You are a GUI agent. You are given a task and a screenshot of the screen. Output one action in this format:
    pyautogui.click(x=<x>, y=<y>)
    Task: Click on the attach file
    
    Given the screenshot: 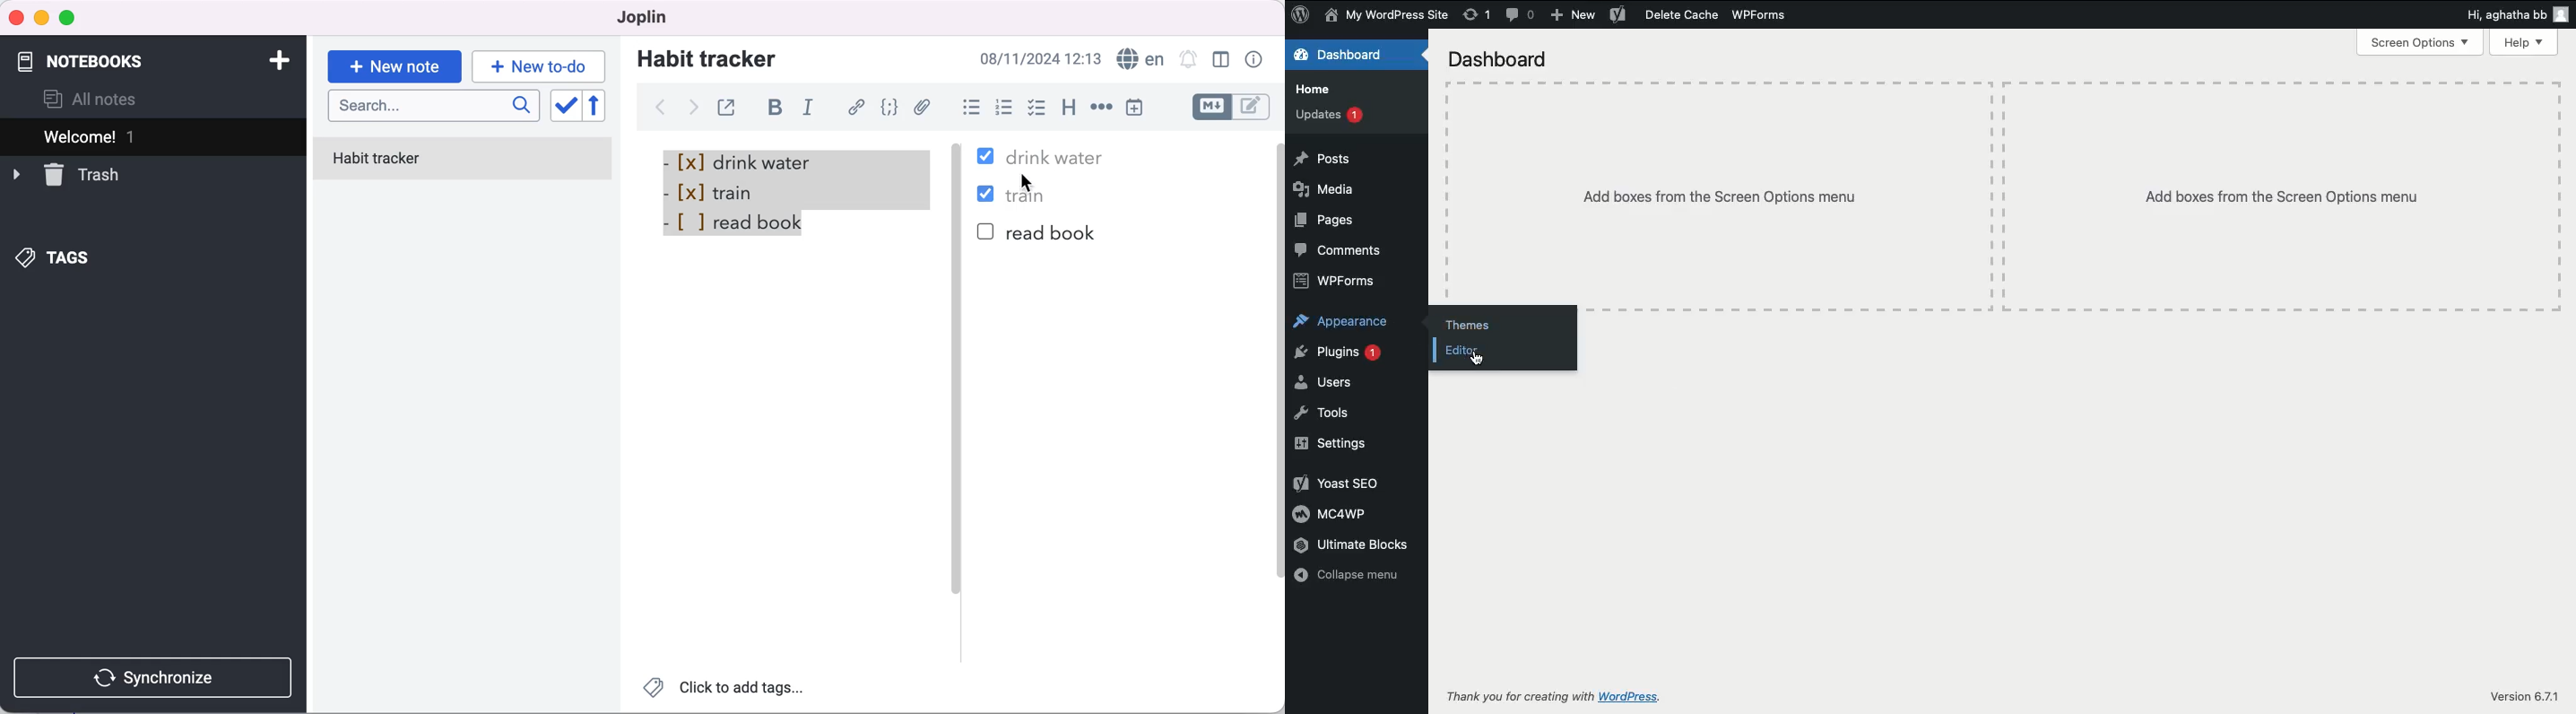 What is the action you would take?
    pyautogui.click(x=925, y=107)
    